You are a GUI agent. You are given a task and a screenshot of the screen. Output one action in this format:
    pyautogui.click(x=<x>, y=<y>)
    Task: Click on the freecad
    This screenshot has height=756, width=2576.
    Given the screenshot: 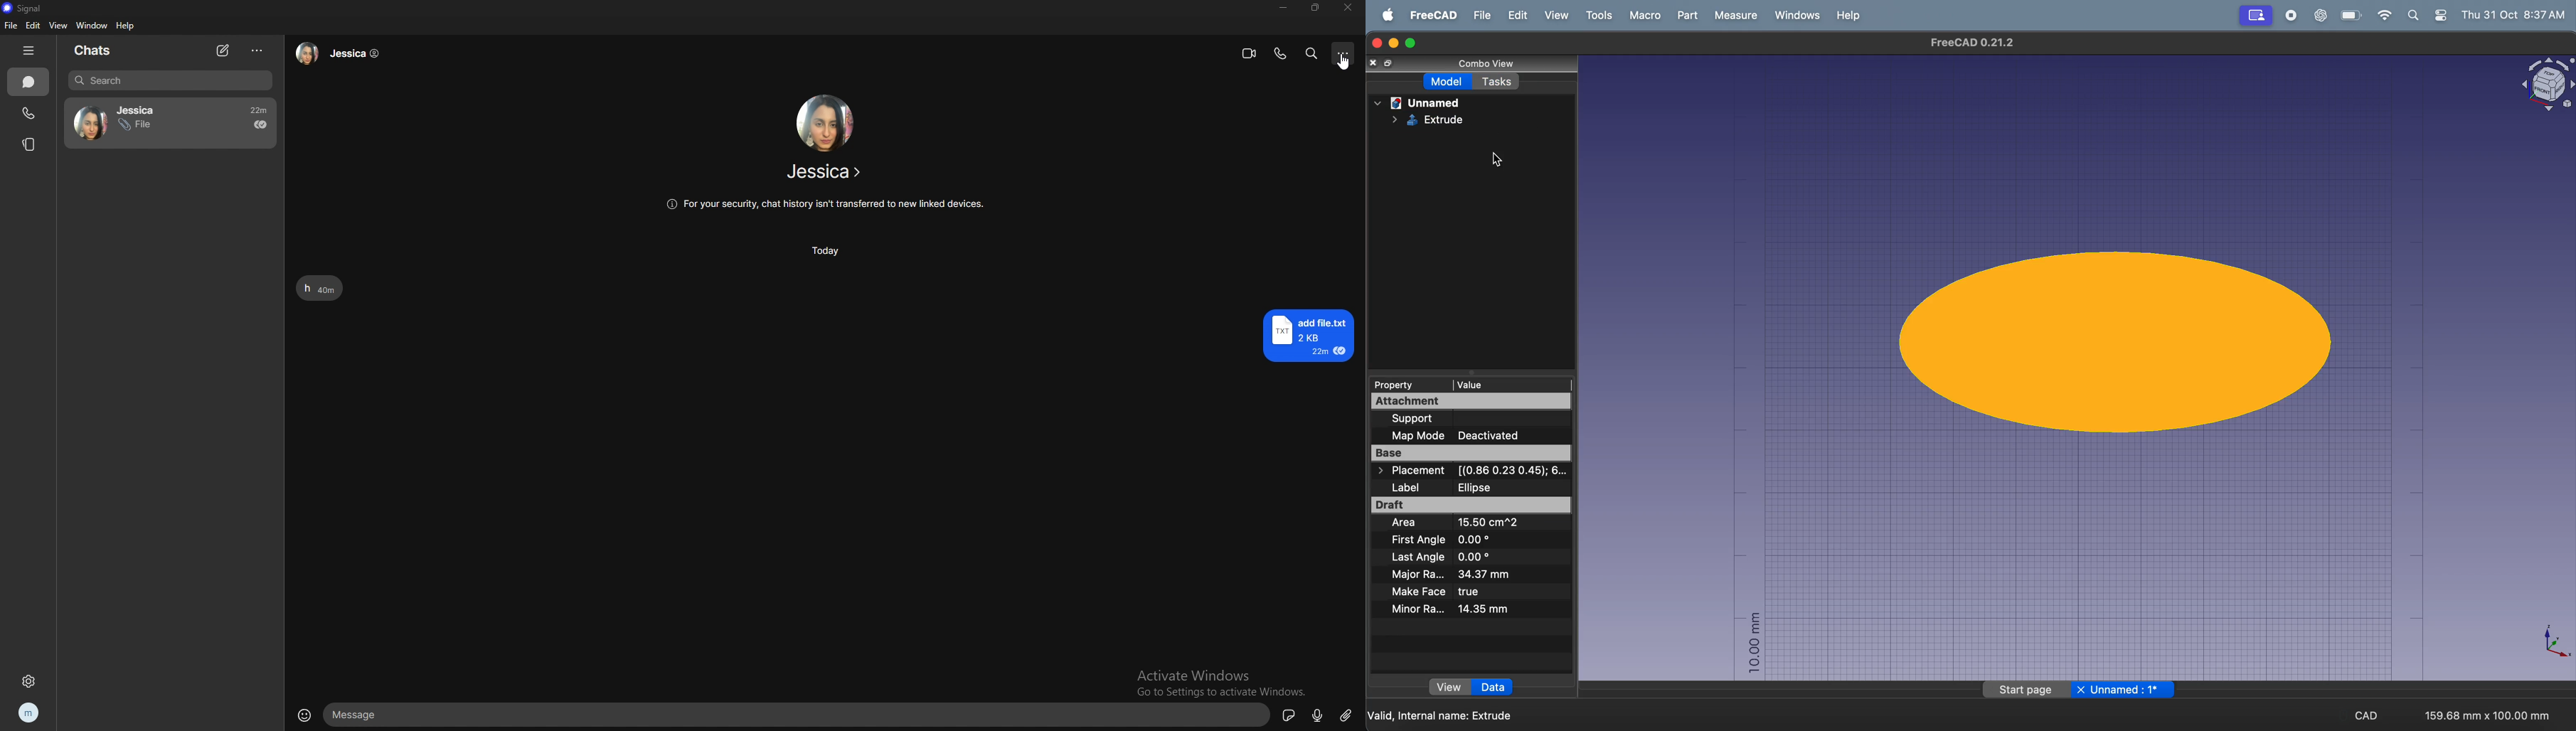 What is the action you would take?
    pyautogui.click(x=1430, y=16)
    